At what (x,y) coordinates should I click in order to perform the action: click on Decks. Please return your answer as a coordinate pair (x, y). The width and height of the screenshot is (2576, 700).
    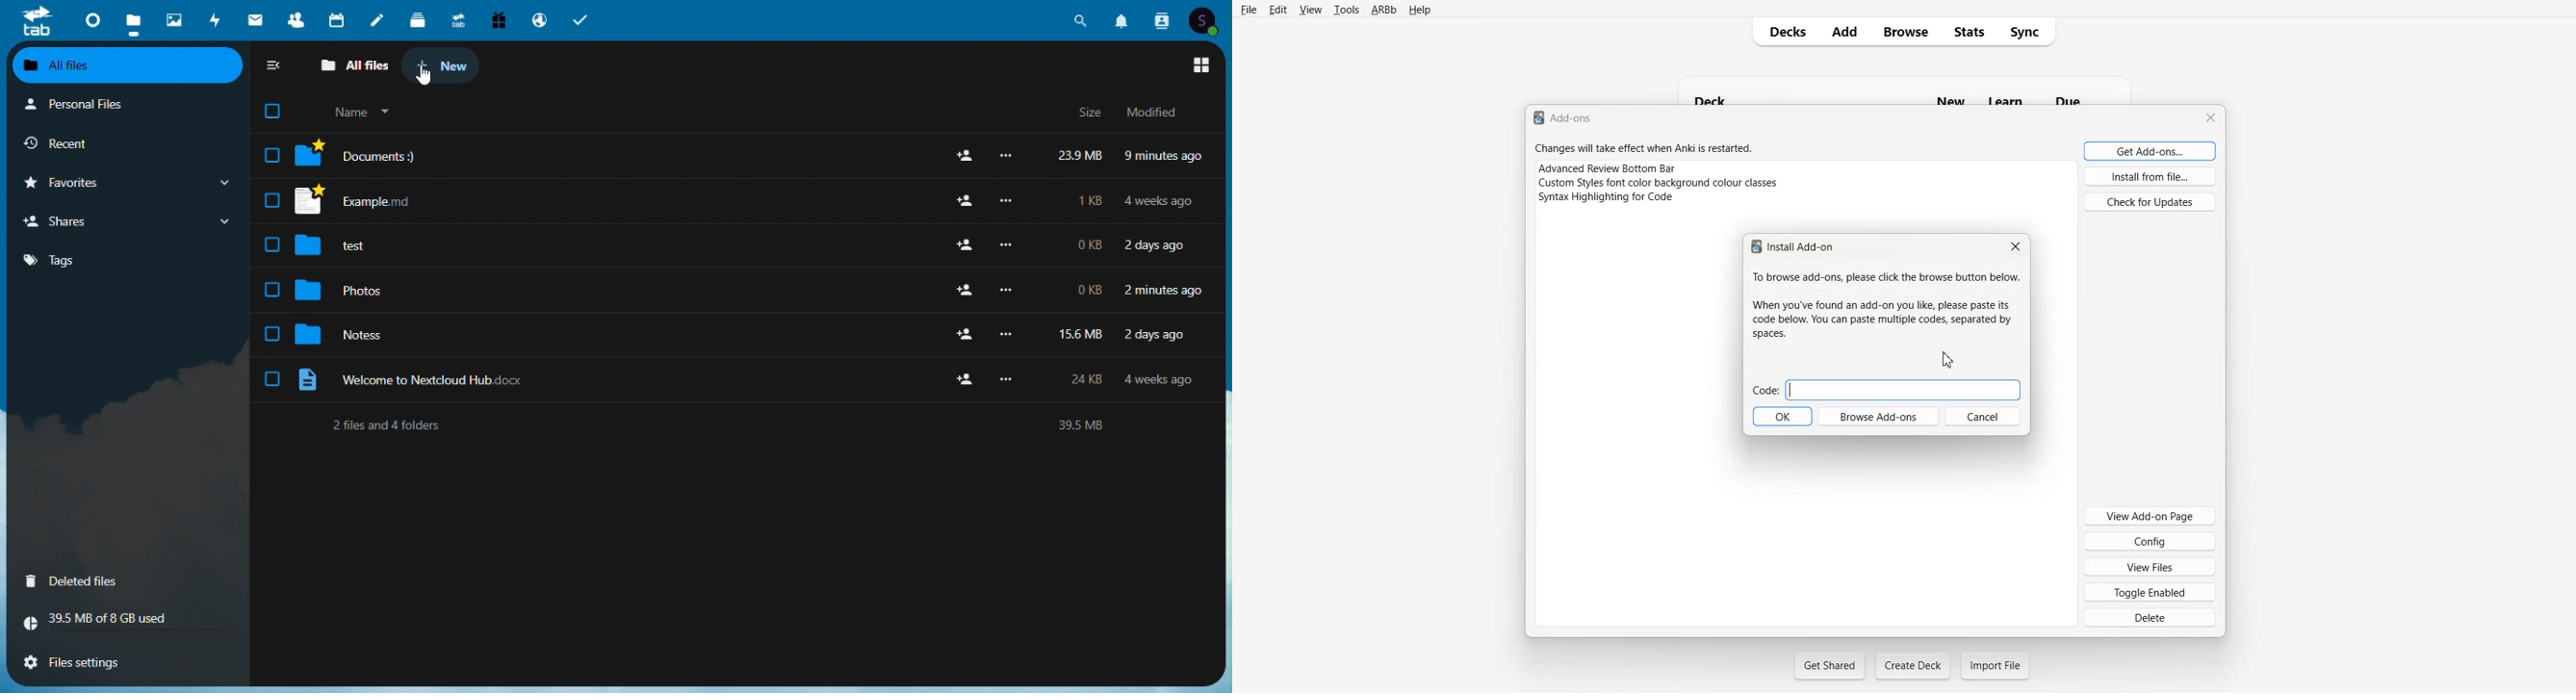
    Looking at the image, I should click on (1782, 31).